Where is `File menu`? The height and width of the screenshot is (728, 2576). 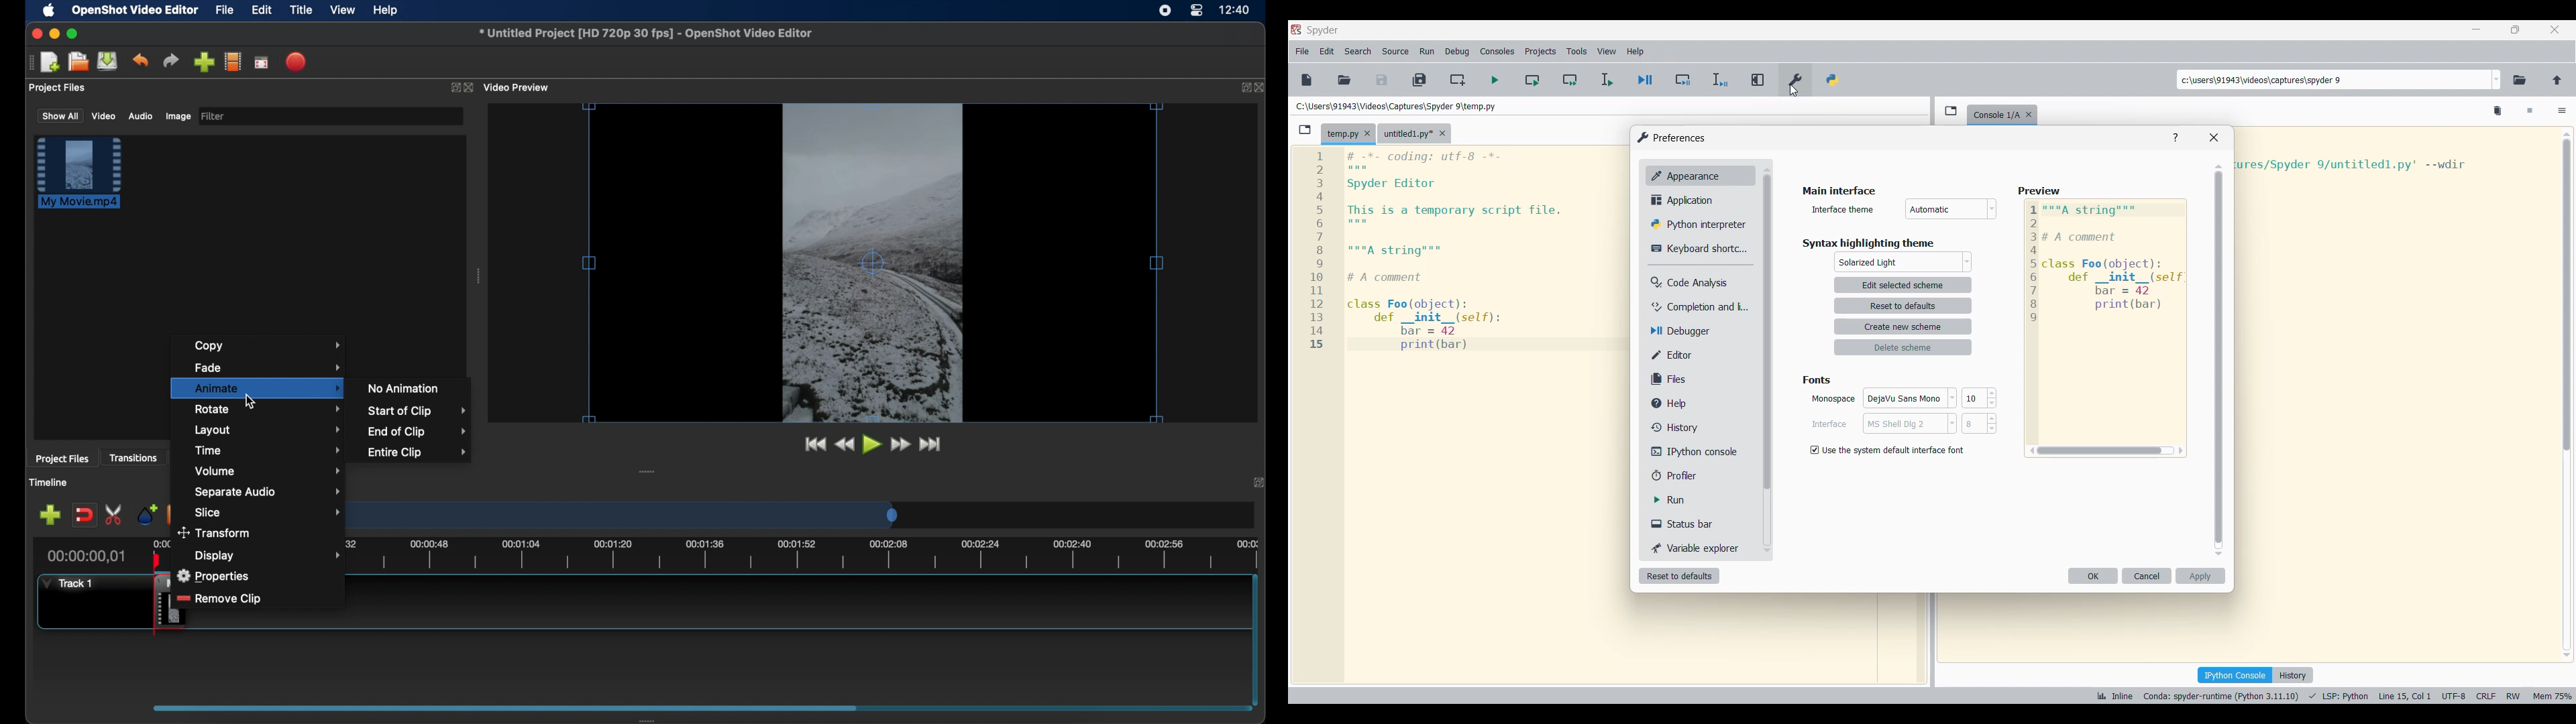 File menu is located at coordinates (1303, 52).